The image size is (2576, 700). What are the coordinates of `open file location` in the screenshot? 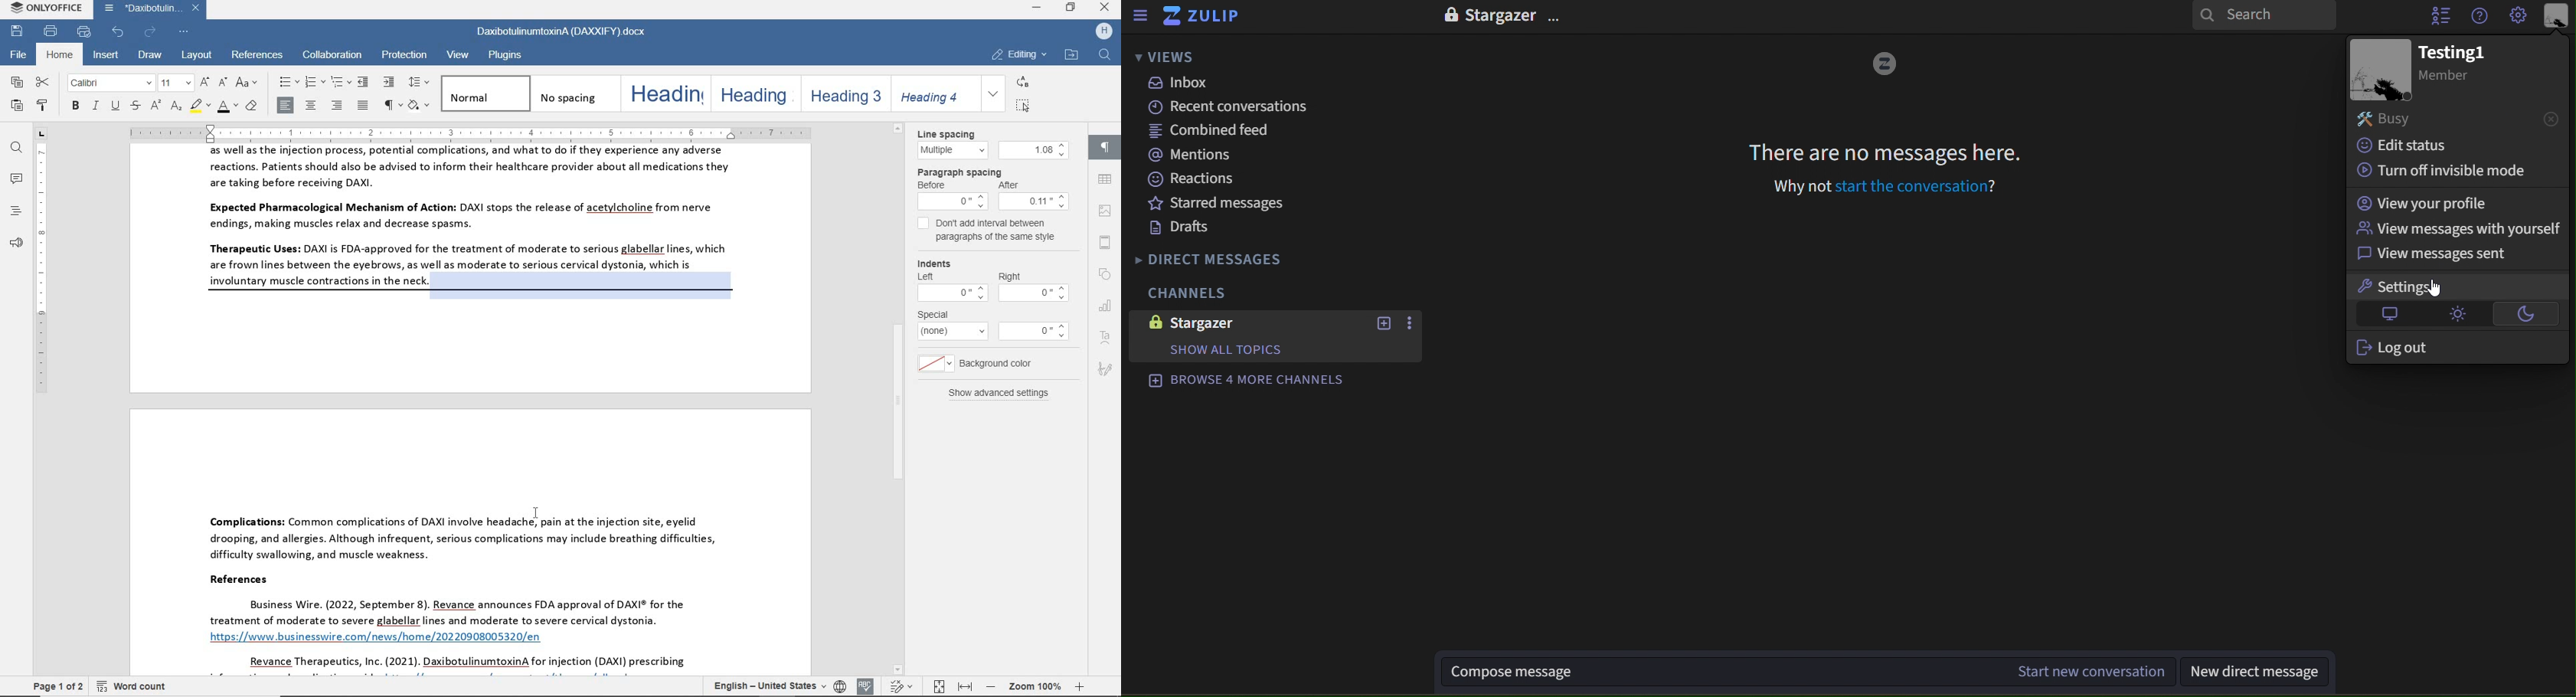 It's located at (1071, 55).